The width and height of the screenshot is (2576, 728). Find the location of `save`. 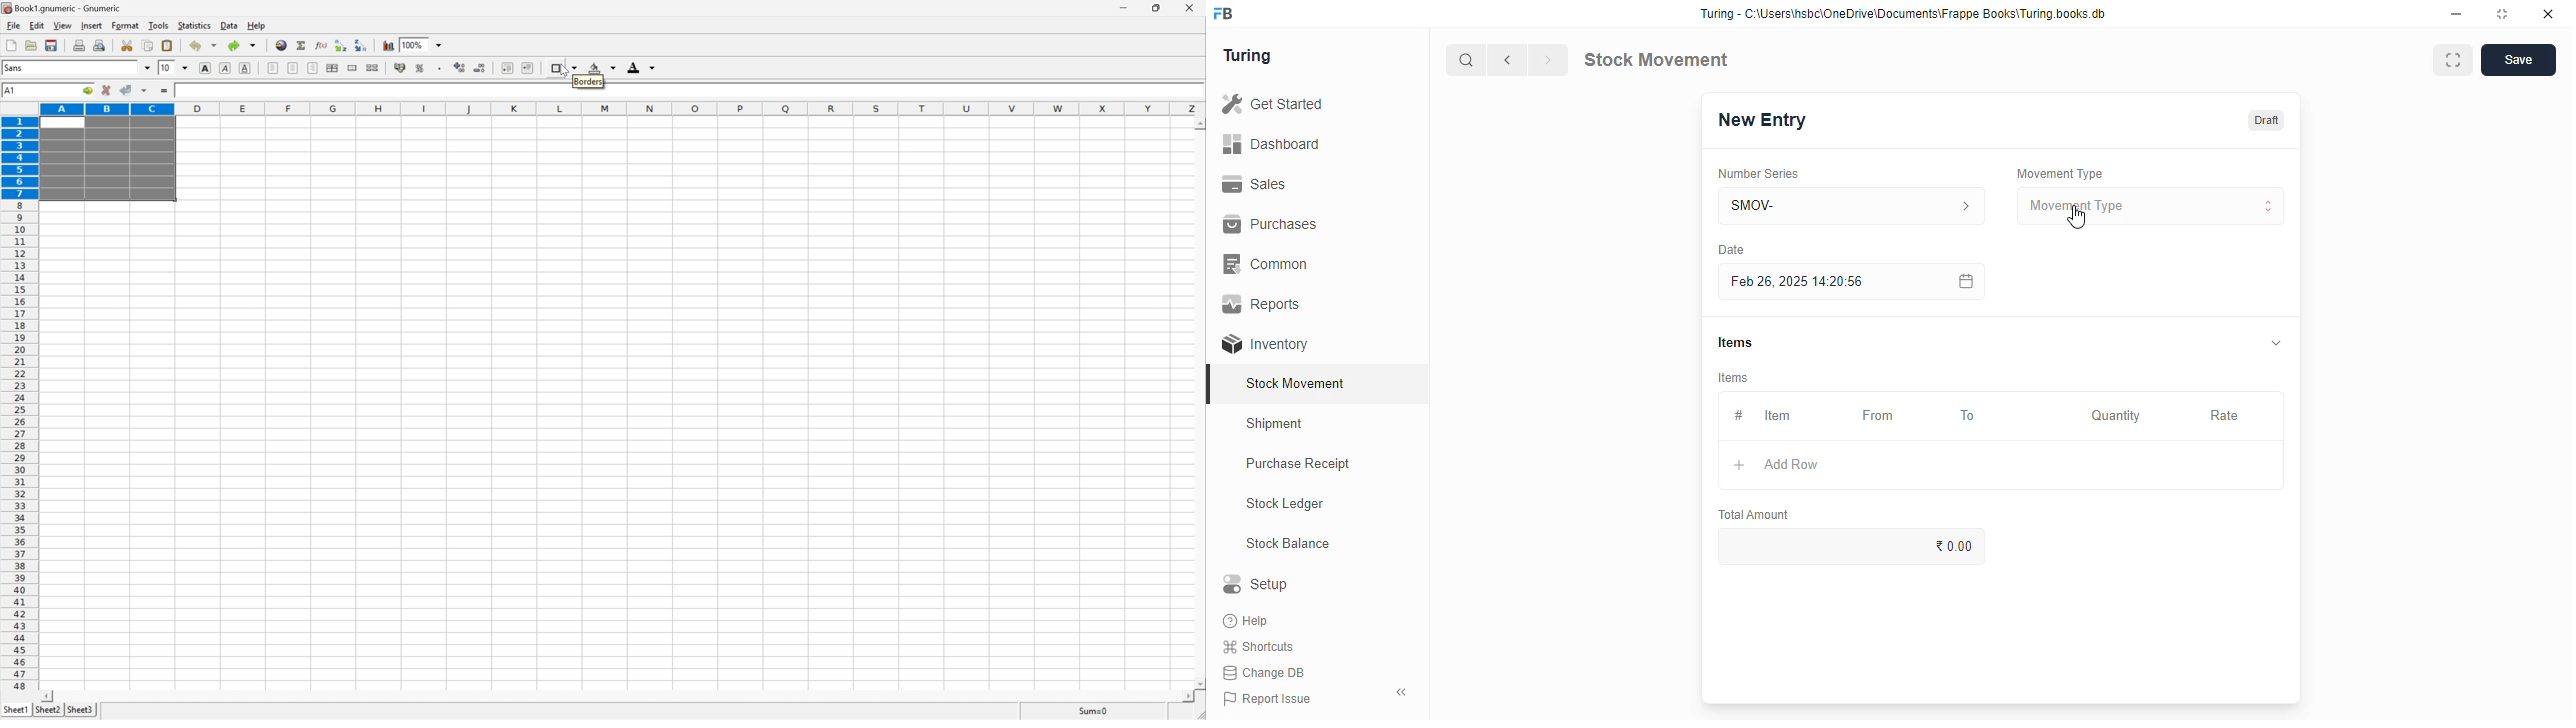

save is located at coordinates (2519, 60).